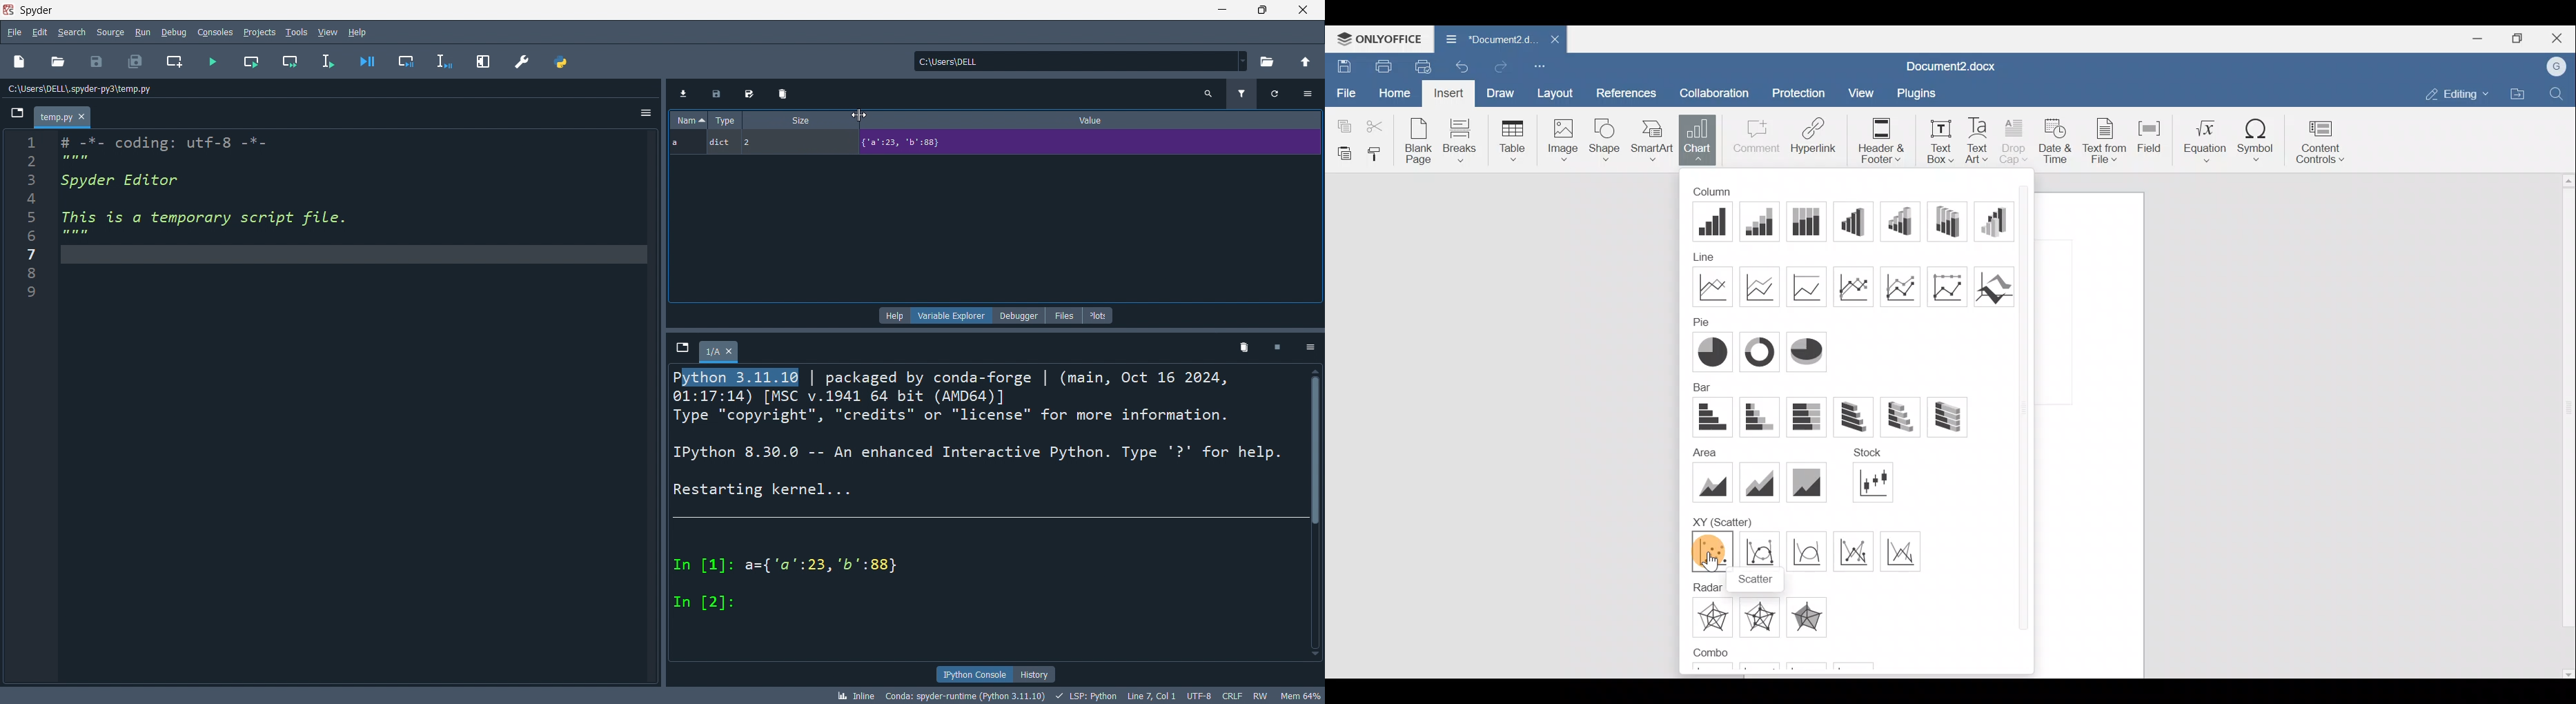 This screenshot has height=728, width=2576. What do you see at coordinates (1756, 579) in the screenshot?
I see `Scatter` at bounding box center [1756, 579].